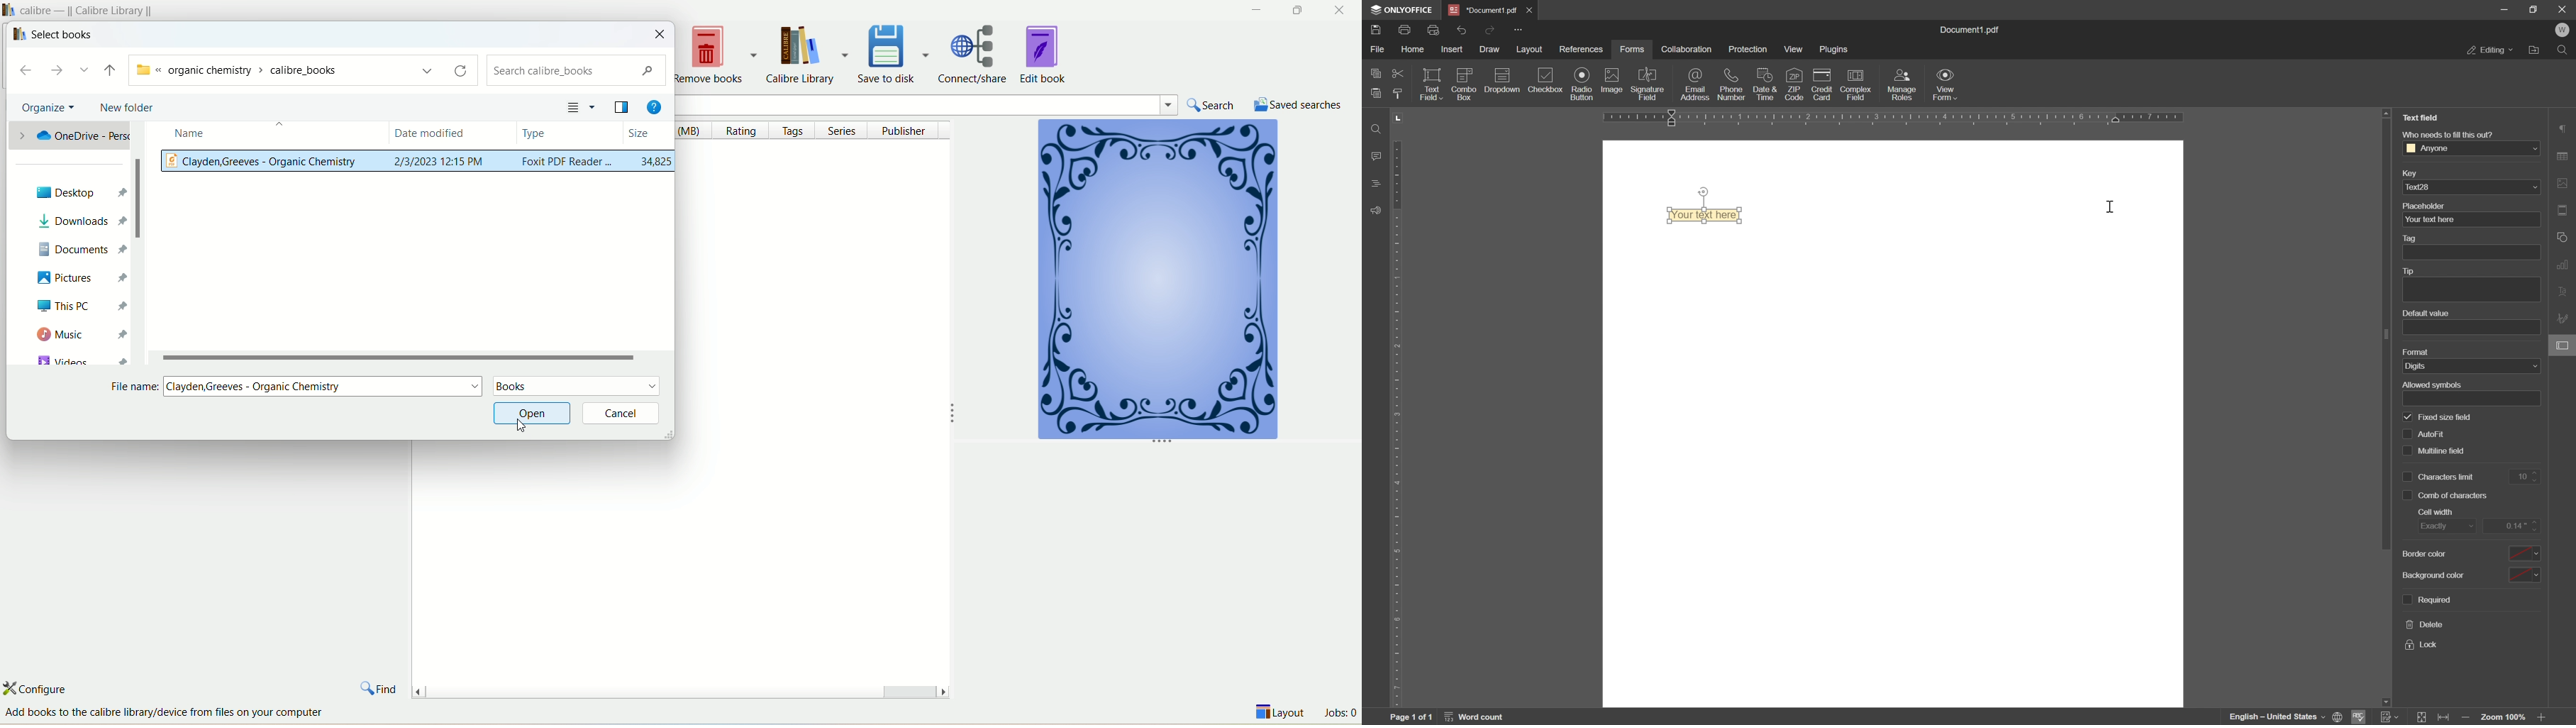 This screenshot has height=728, width=2576. Describe the element at coordinates (2387, 692) in the screenshot. I see `scroll down` at that location.